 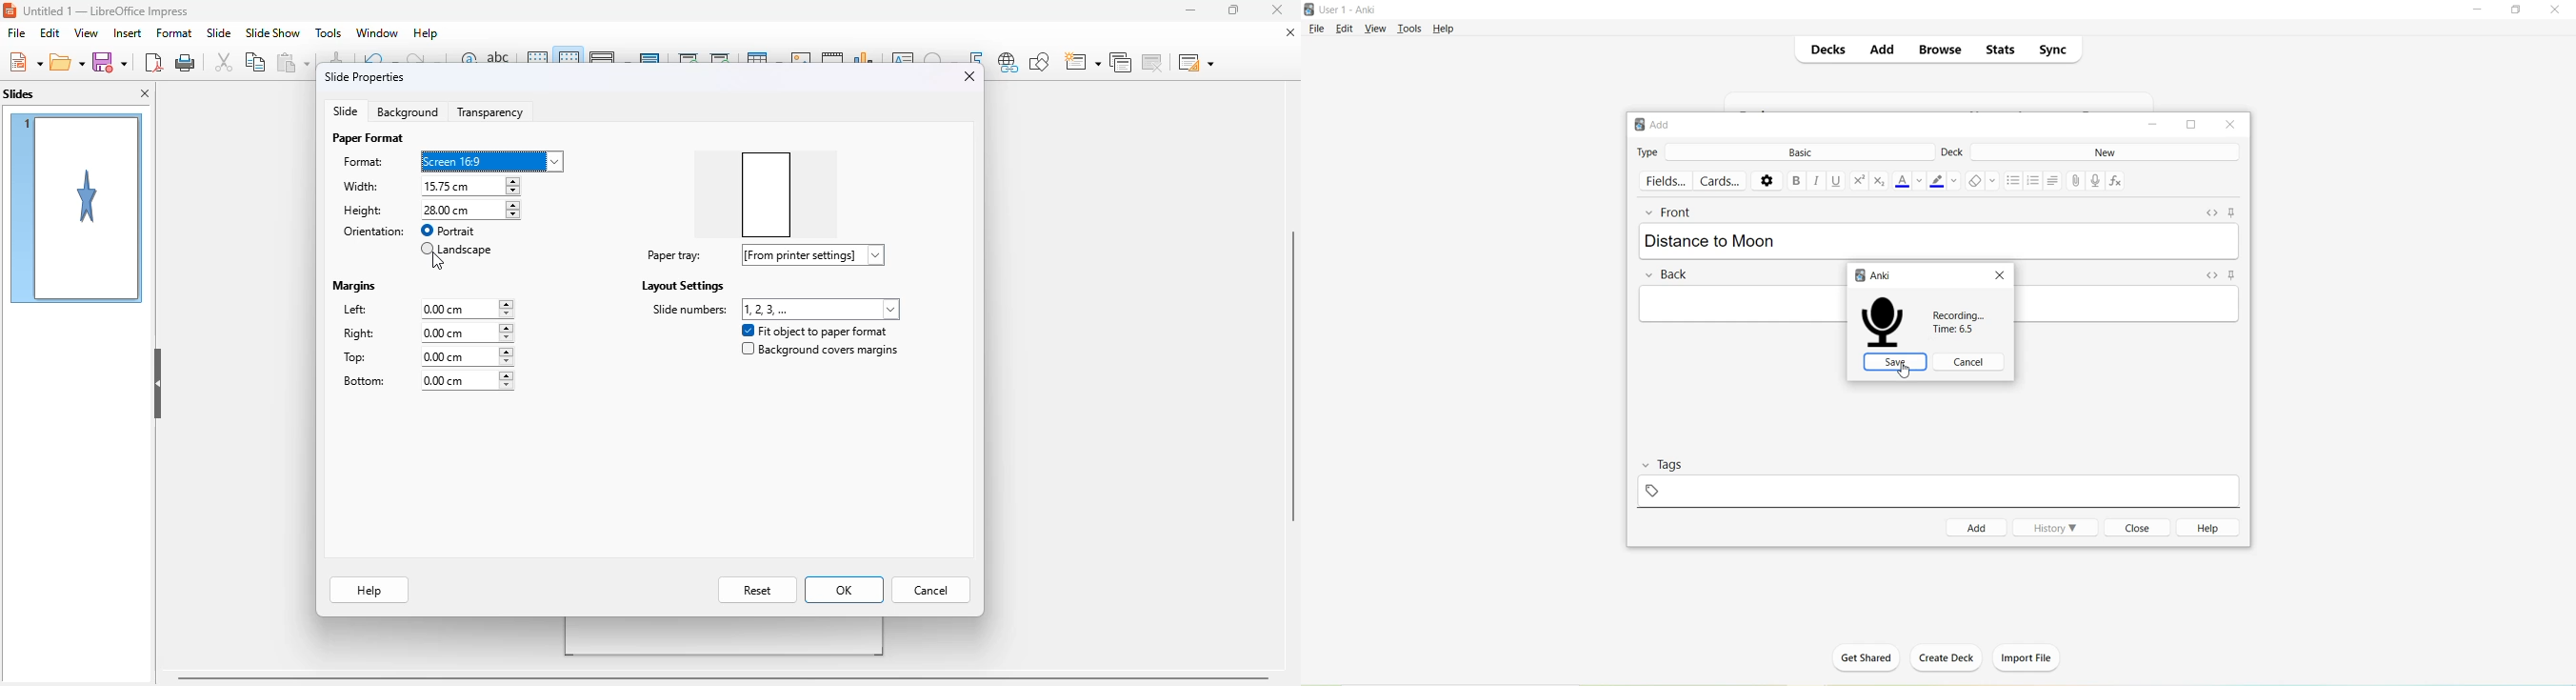 What do you see at coordinates (1895, 362) in the screenshot?
I see `Save` at bounding box center [1895, 362].